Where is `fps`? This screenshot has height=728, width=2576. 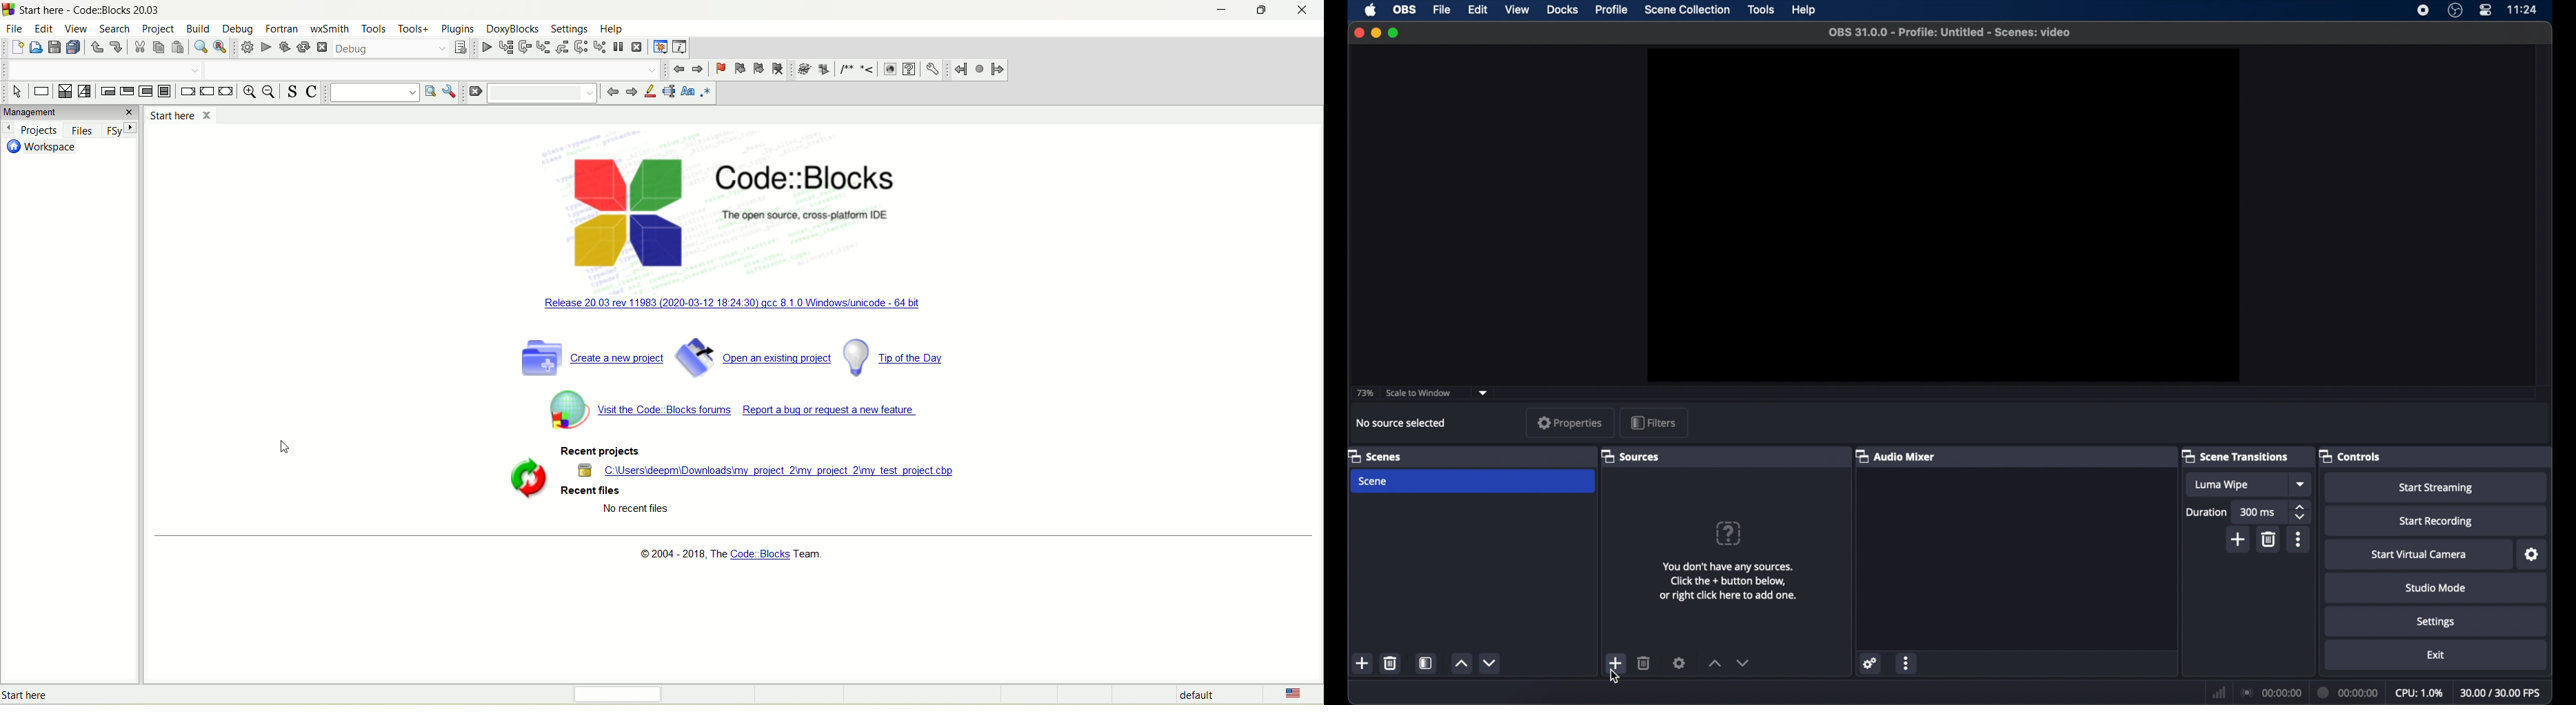 fps is located at coordinates (2501, 693).